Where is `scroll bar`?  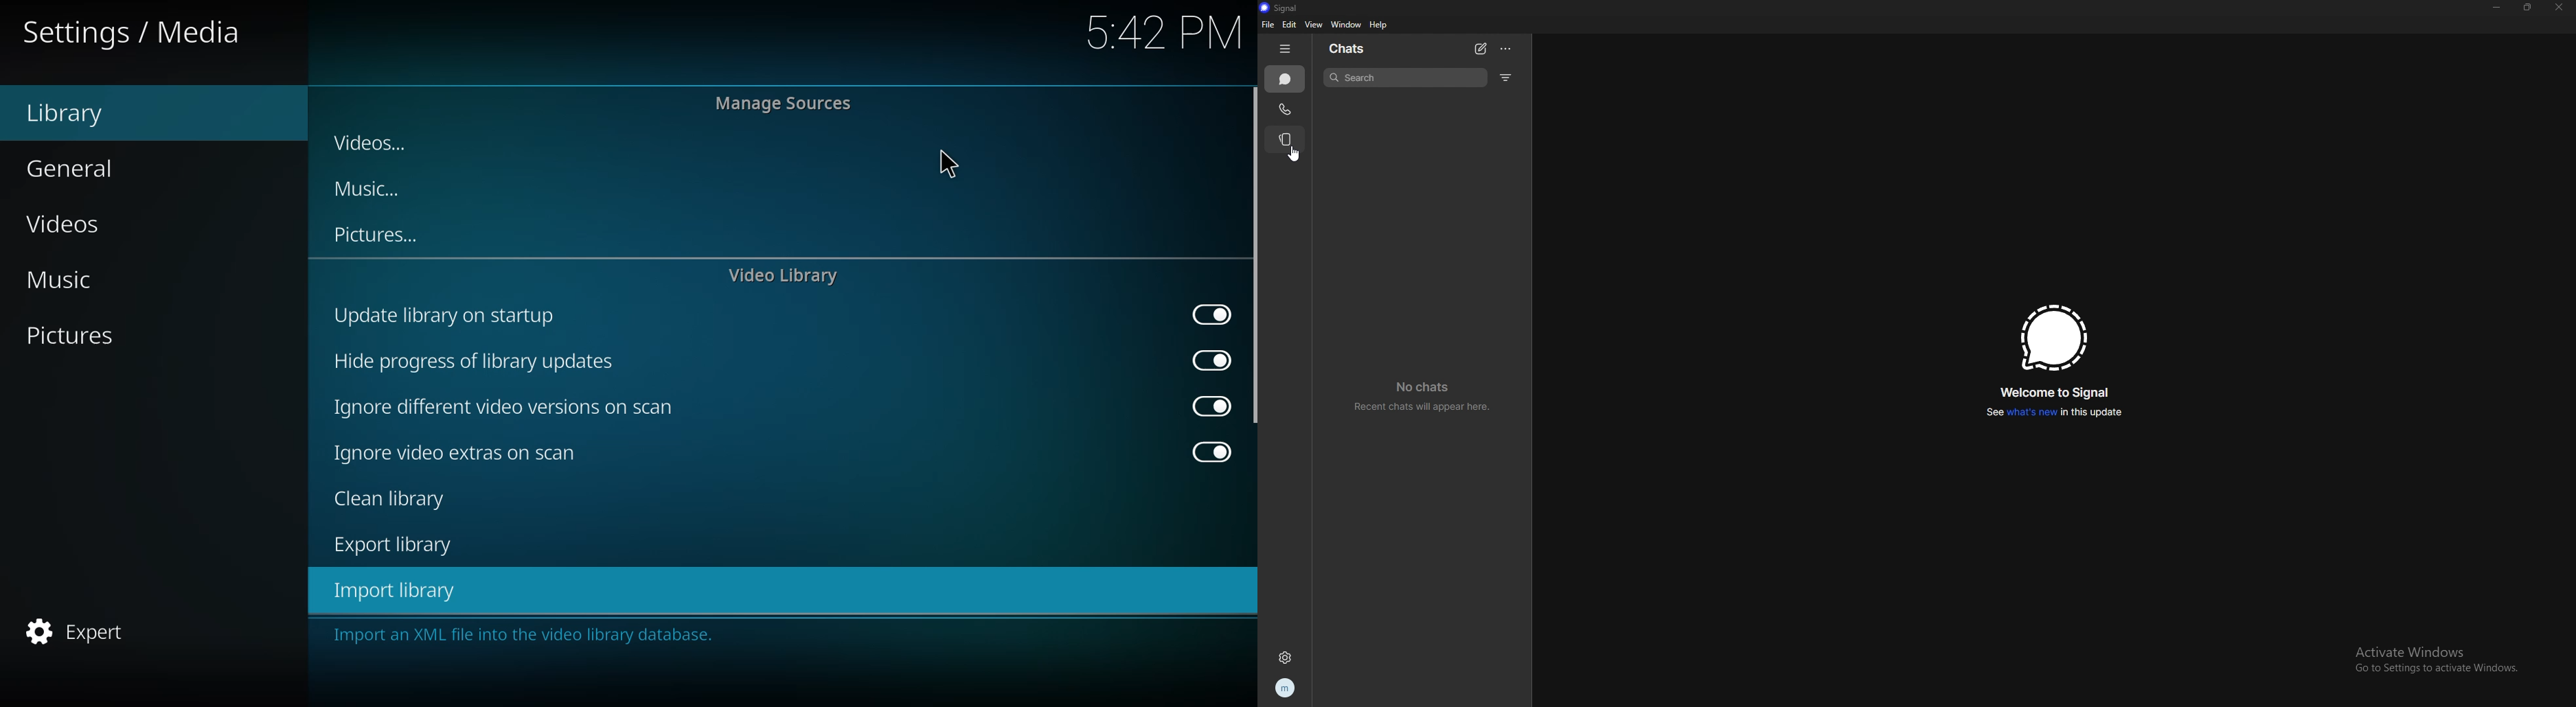 scroll bar is located at coordinates (1250, 257).